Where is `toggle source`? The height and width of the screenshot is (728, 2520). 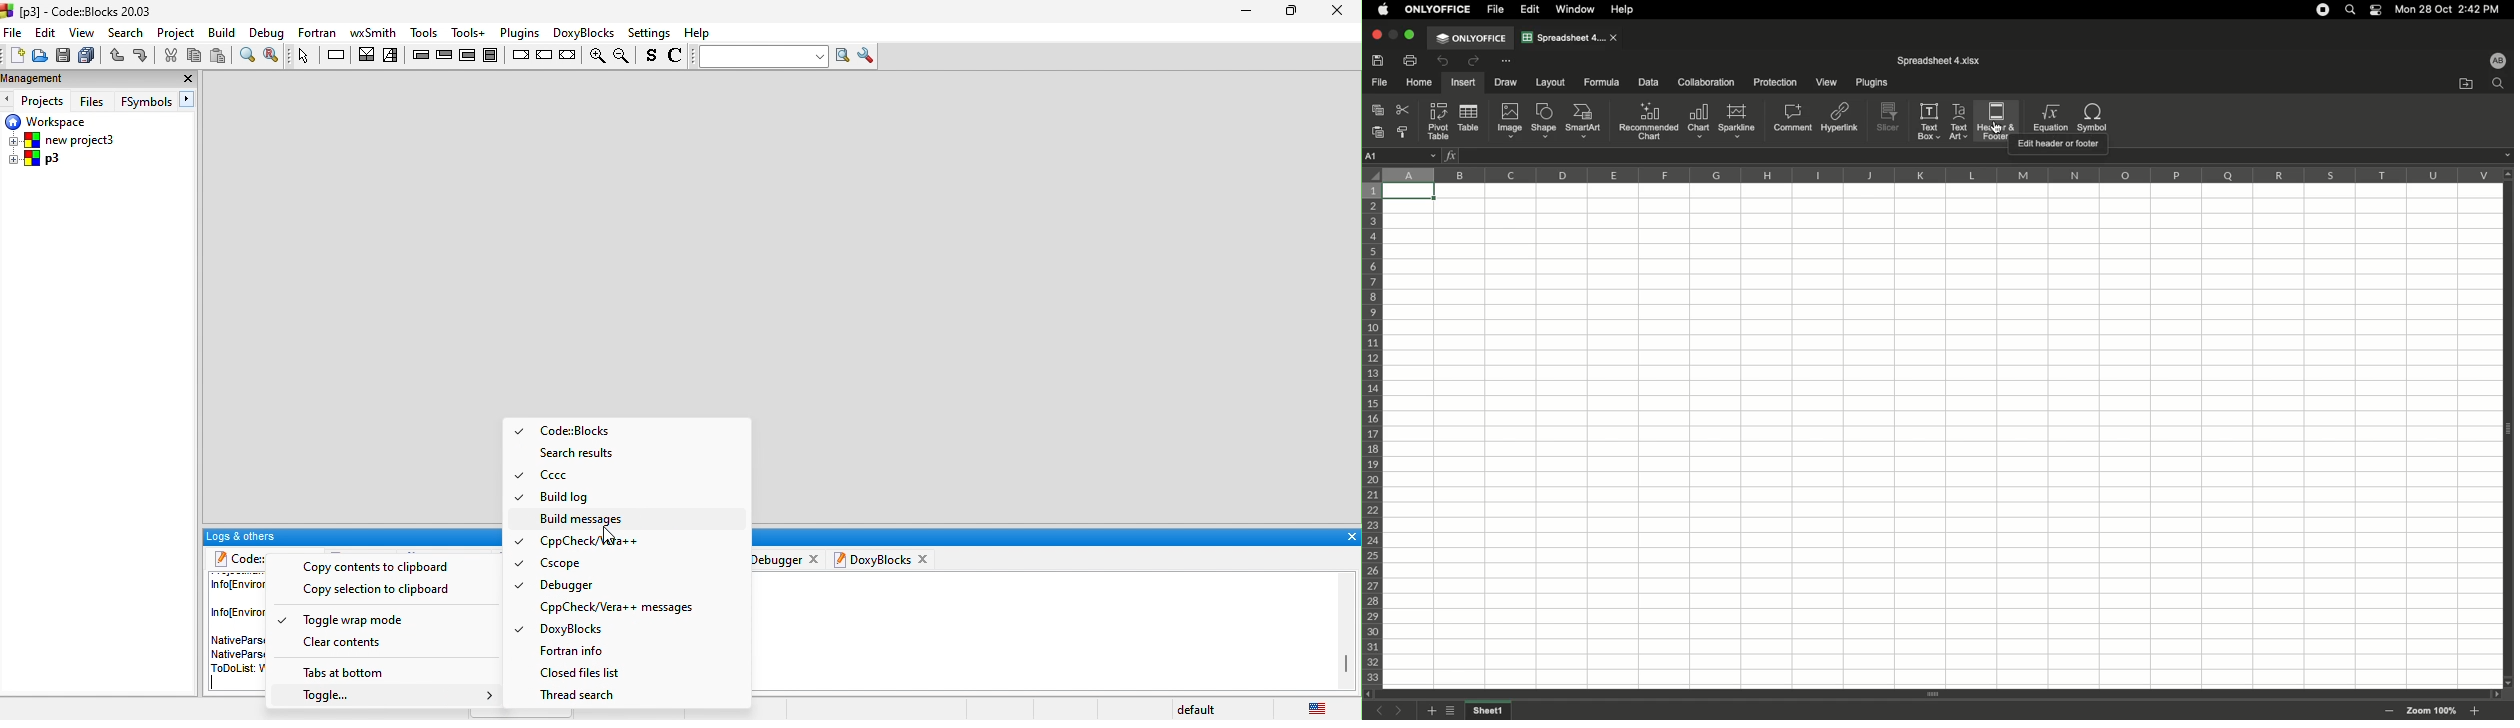 toggle source is located at coordinates (652, 57).